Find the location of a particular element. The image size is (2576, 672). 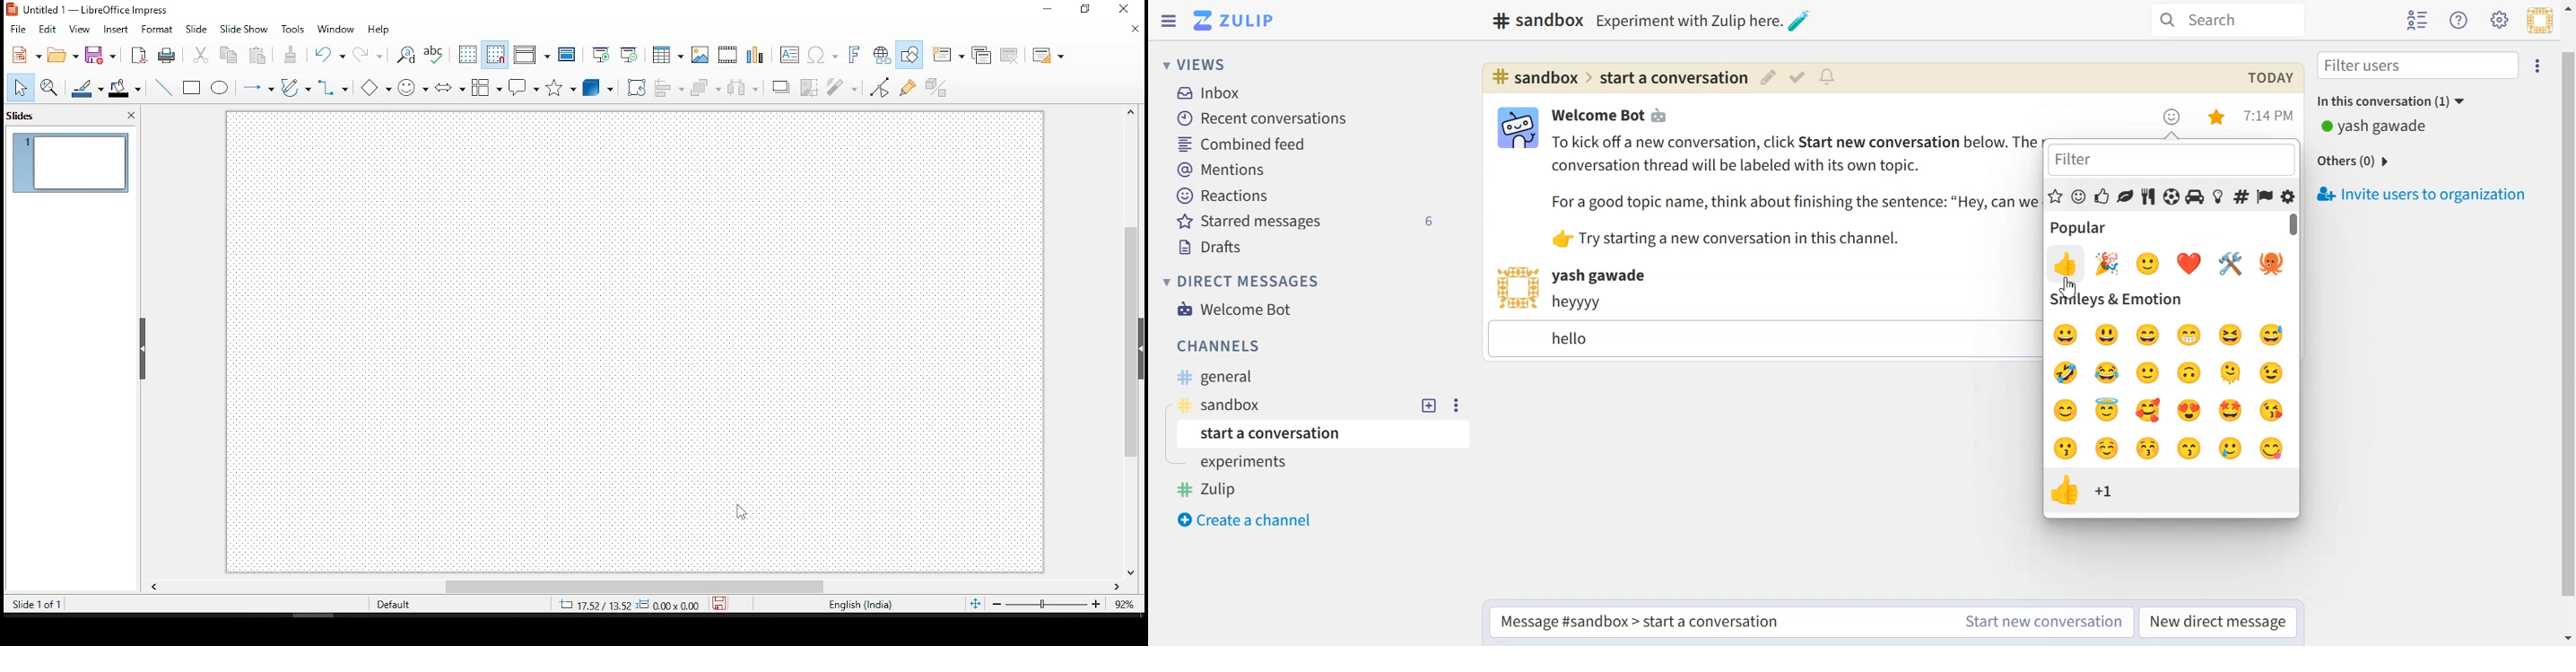

emoji is located at coordinates (2103, 262).